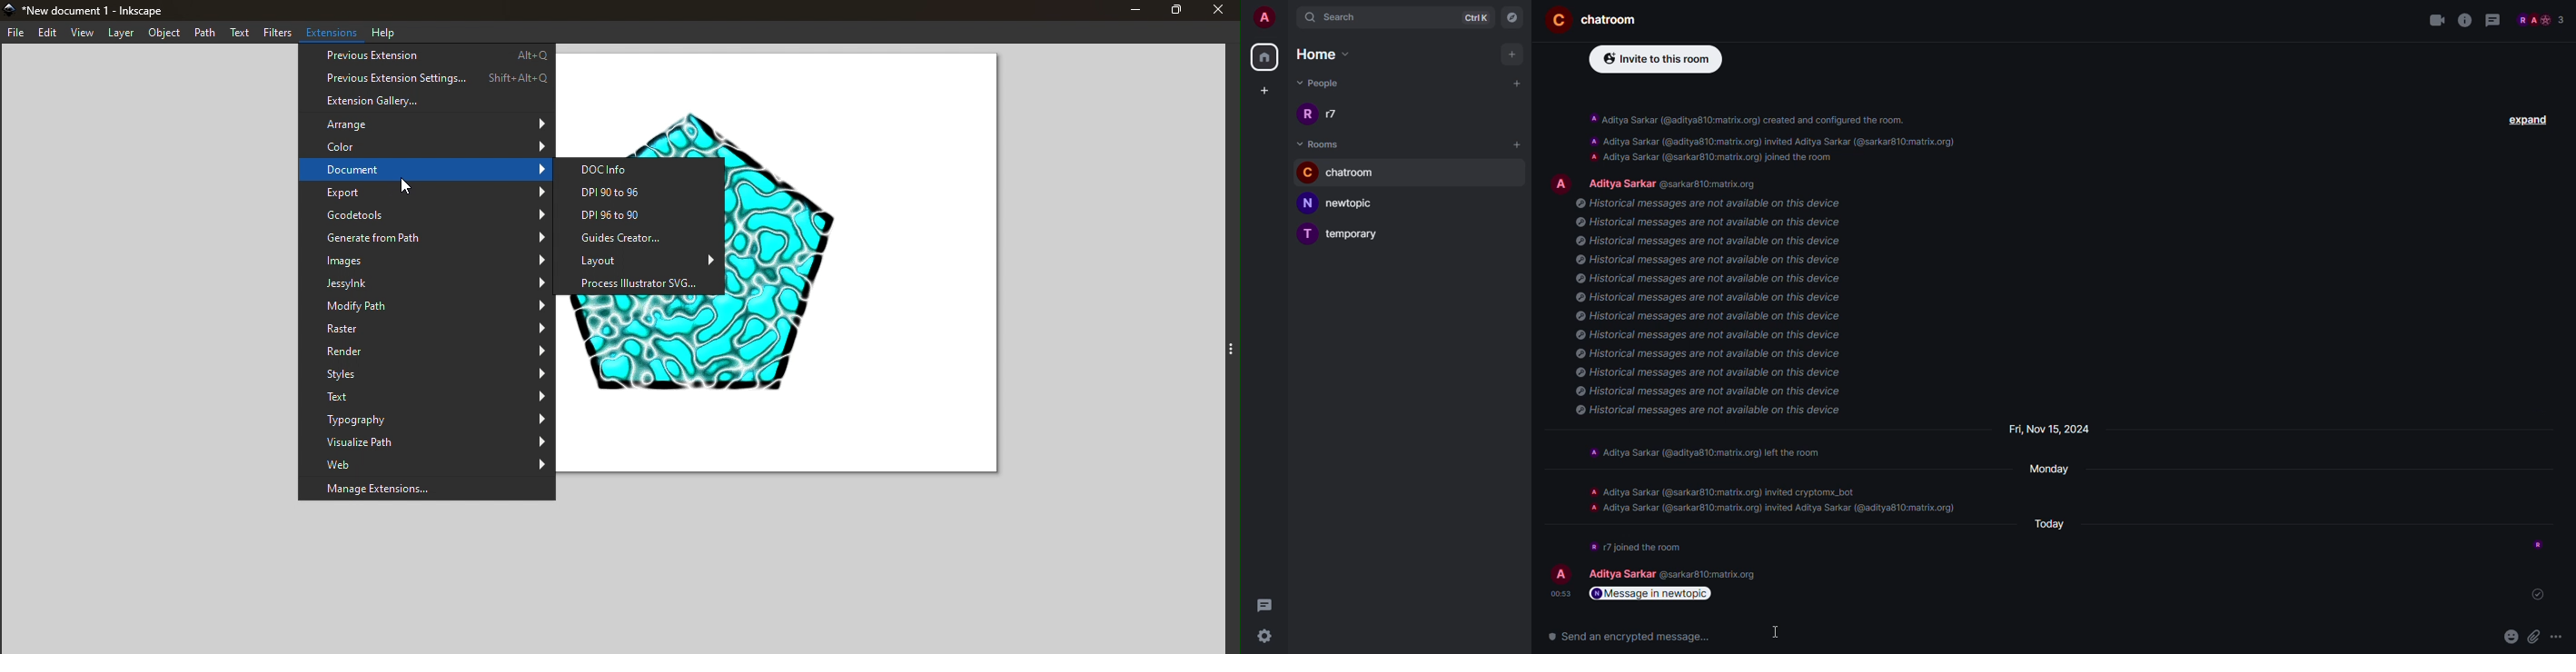  What do you see at coordinates (2533, 120) in the screenshot?
I see `expand` at bounding box center [2533, 120].